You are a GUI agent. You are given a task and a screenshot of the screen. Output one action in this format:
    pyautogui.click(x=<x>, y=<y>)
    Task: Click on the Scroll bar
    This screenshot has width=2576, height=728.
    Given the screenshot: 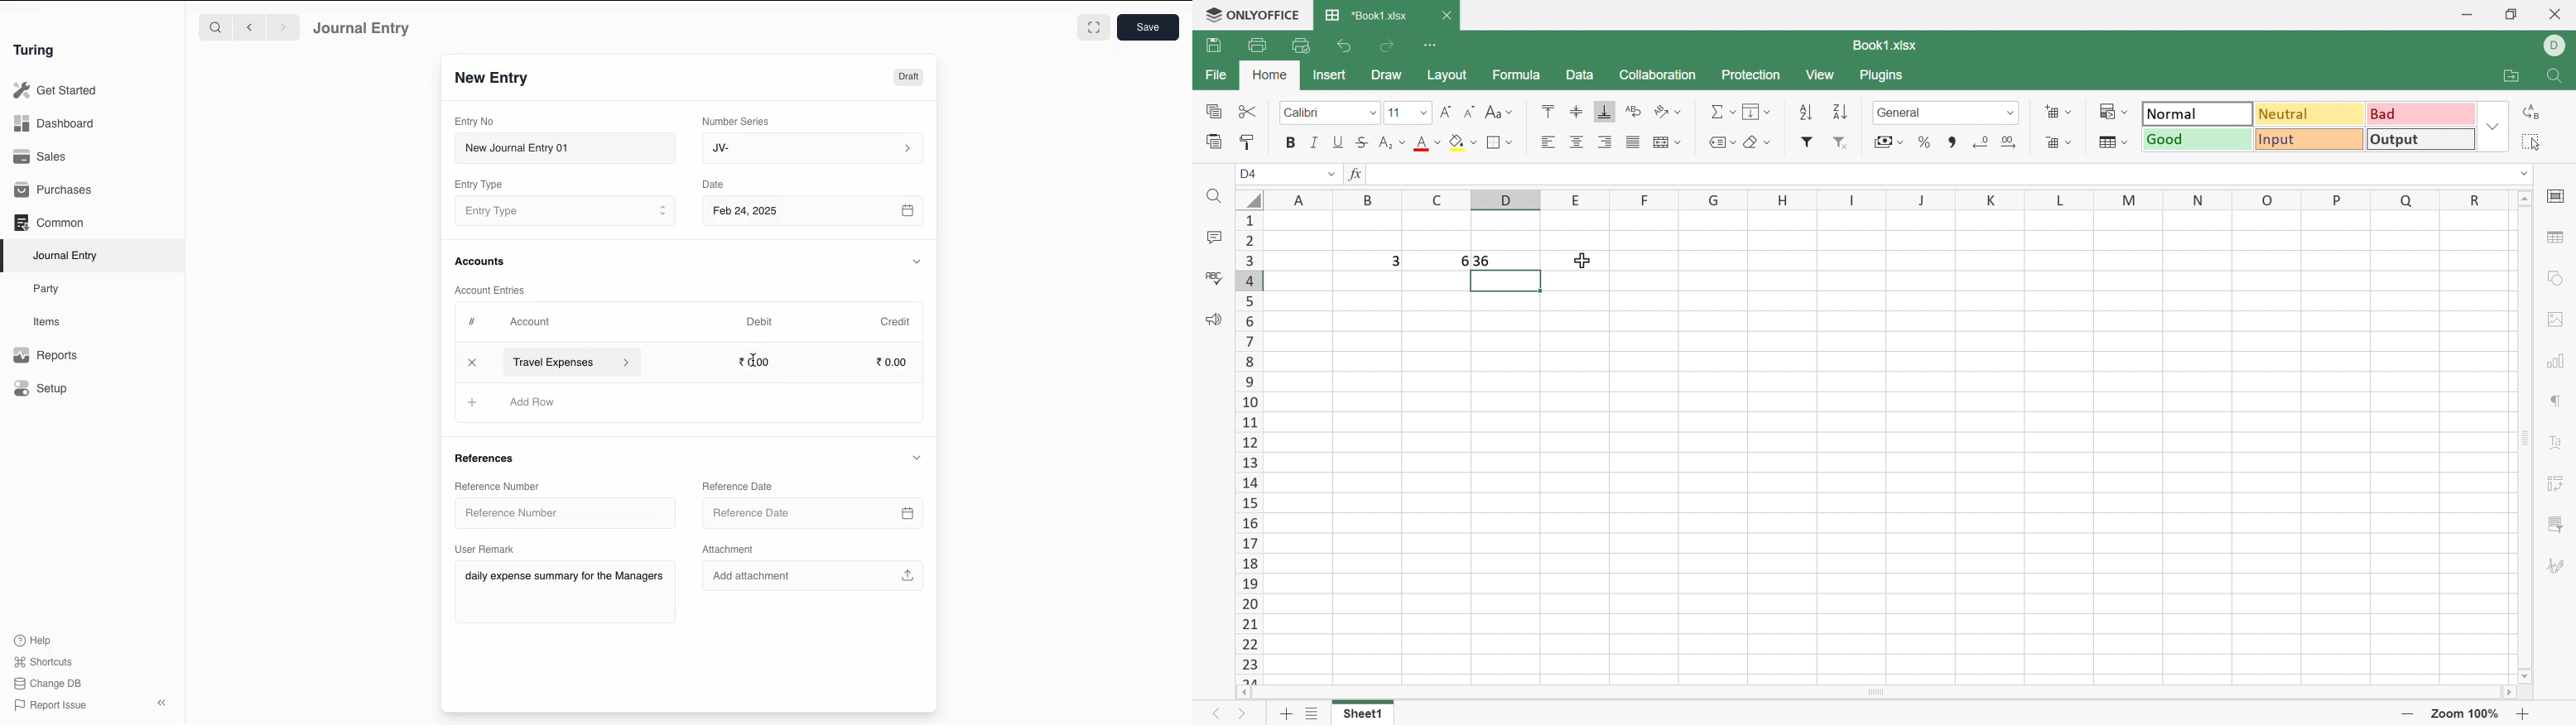 What is the action you would take?
    pyautogui.click(x=2528, y=437)
    